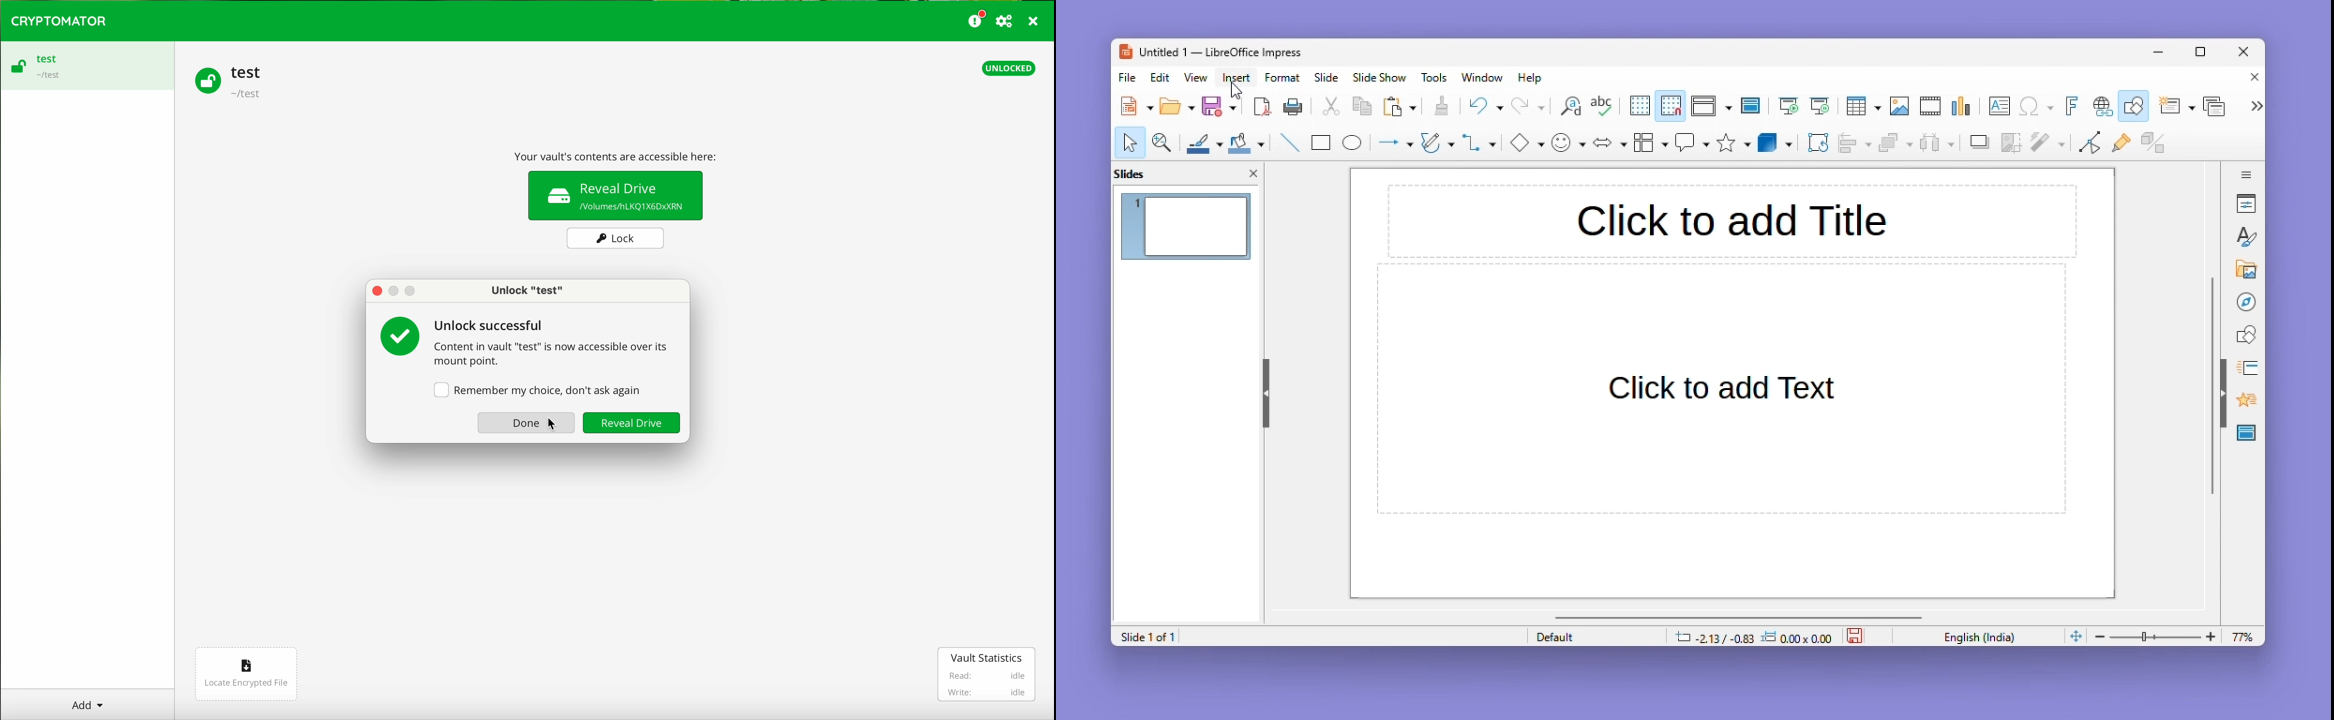 The width and height of the screenshot is (2352, 728). Describe the element at coordinates (2161, 51) in the screenshot. I see `Minimise` at that location.